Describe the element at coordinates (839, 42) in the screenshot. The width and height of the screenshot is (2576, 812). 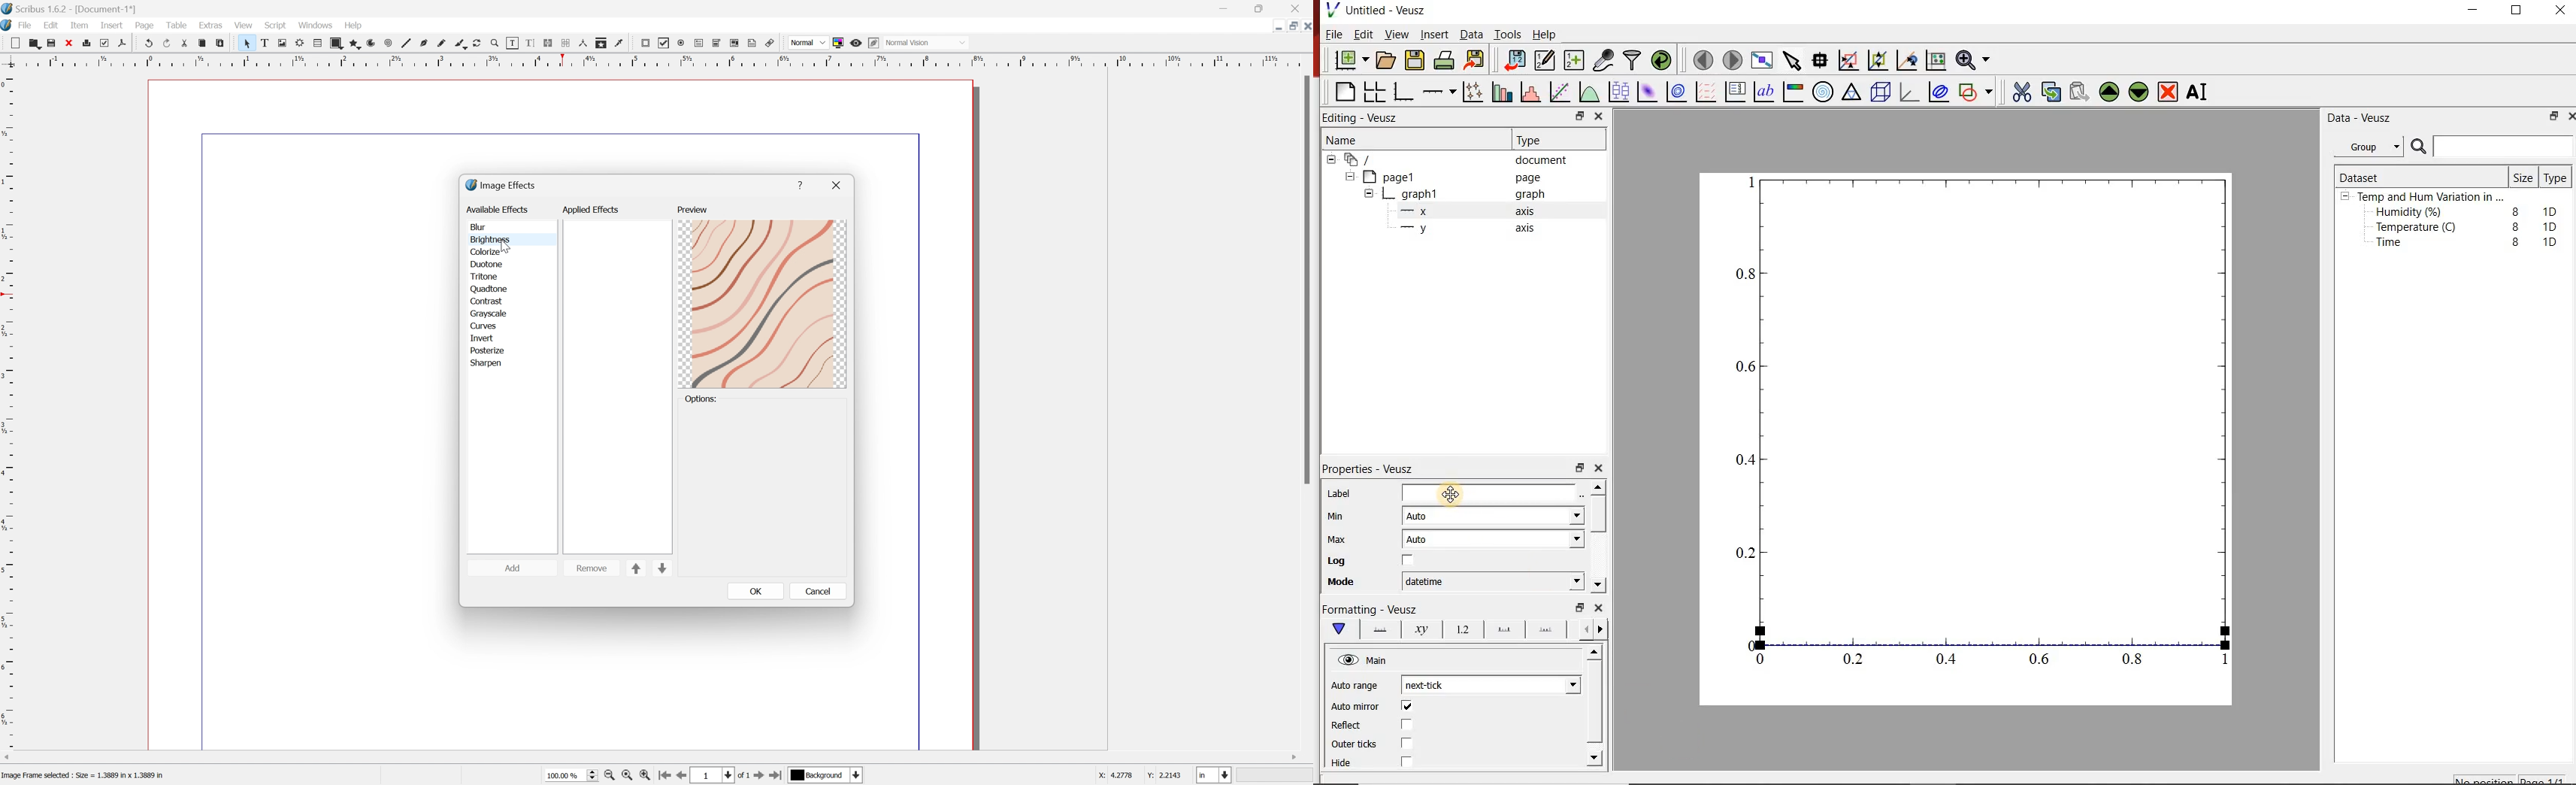
I see `Toggle color management` at that location.